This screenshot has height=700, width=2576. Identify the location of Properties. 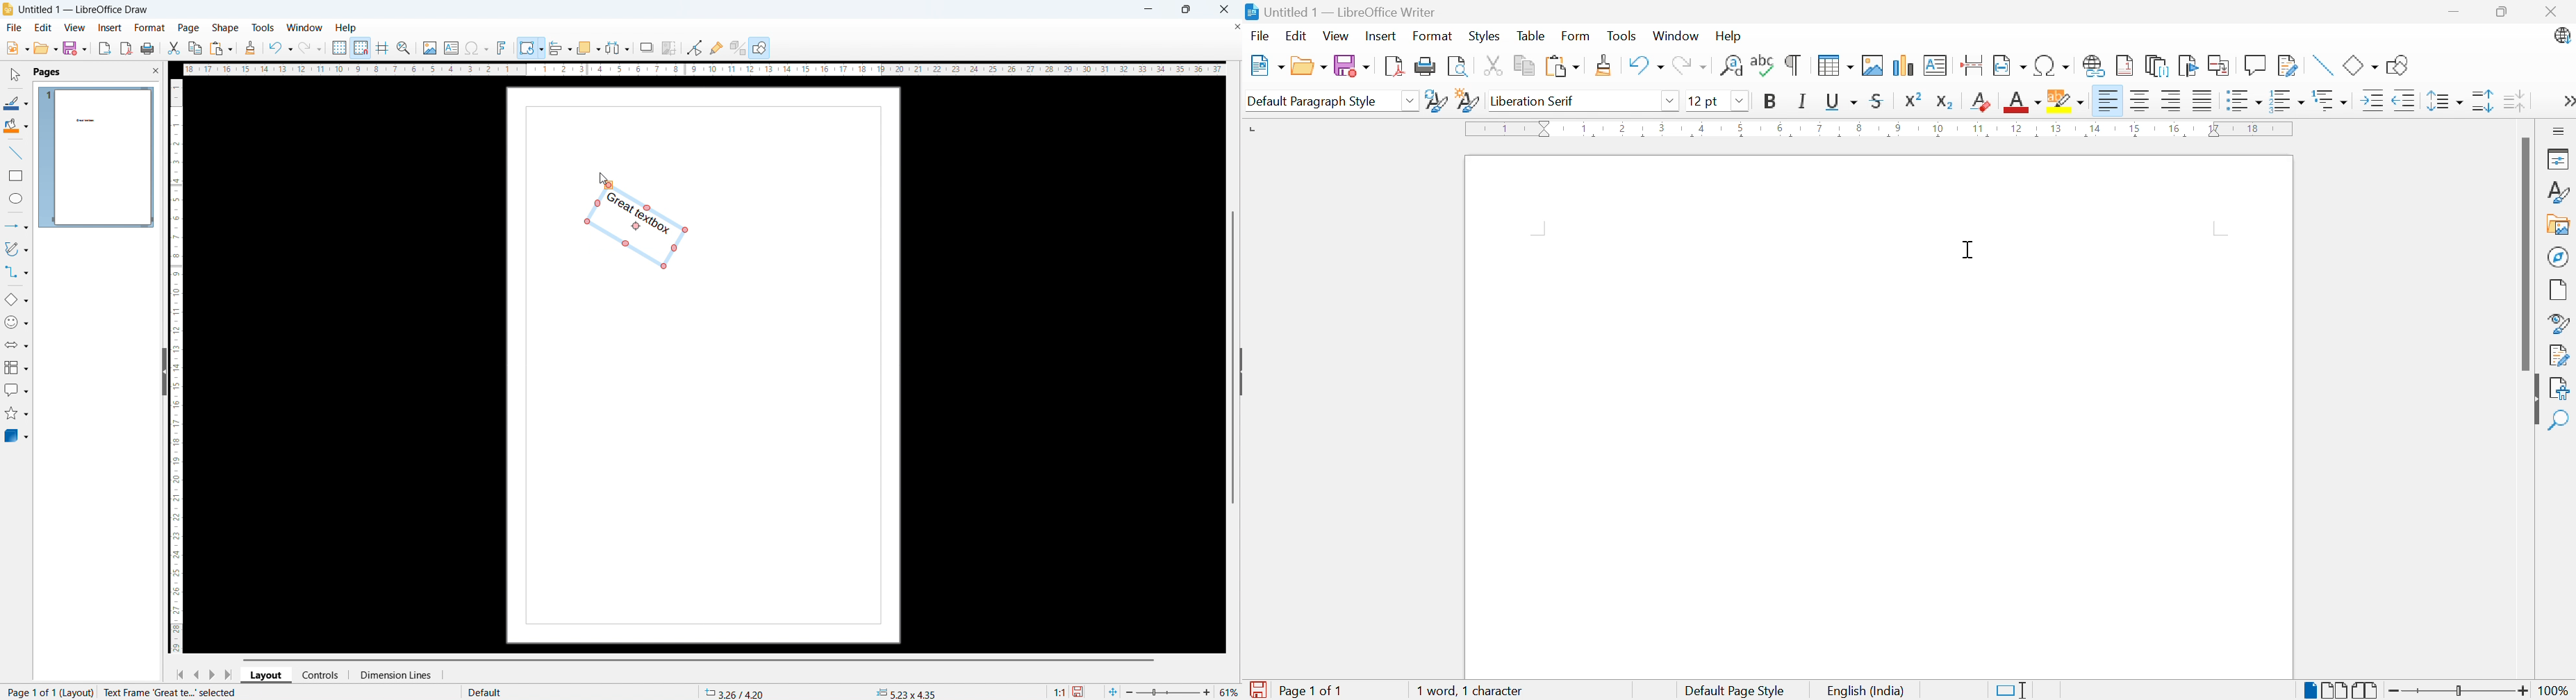
(2560, 158).